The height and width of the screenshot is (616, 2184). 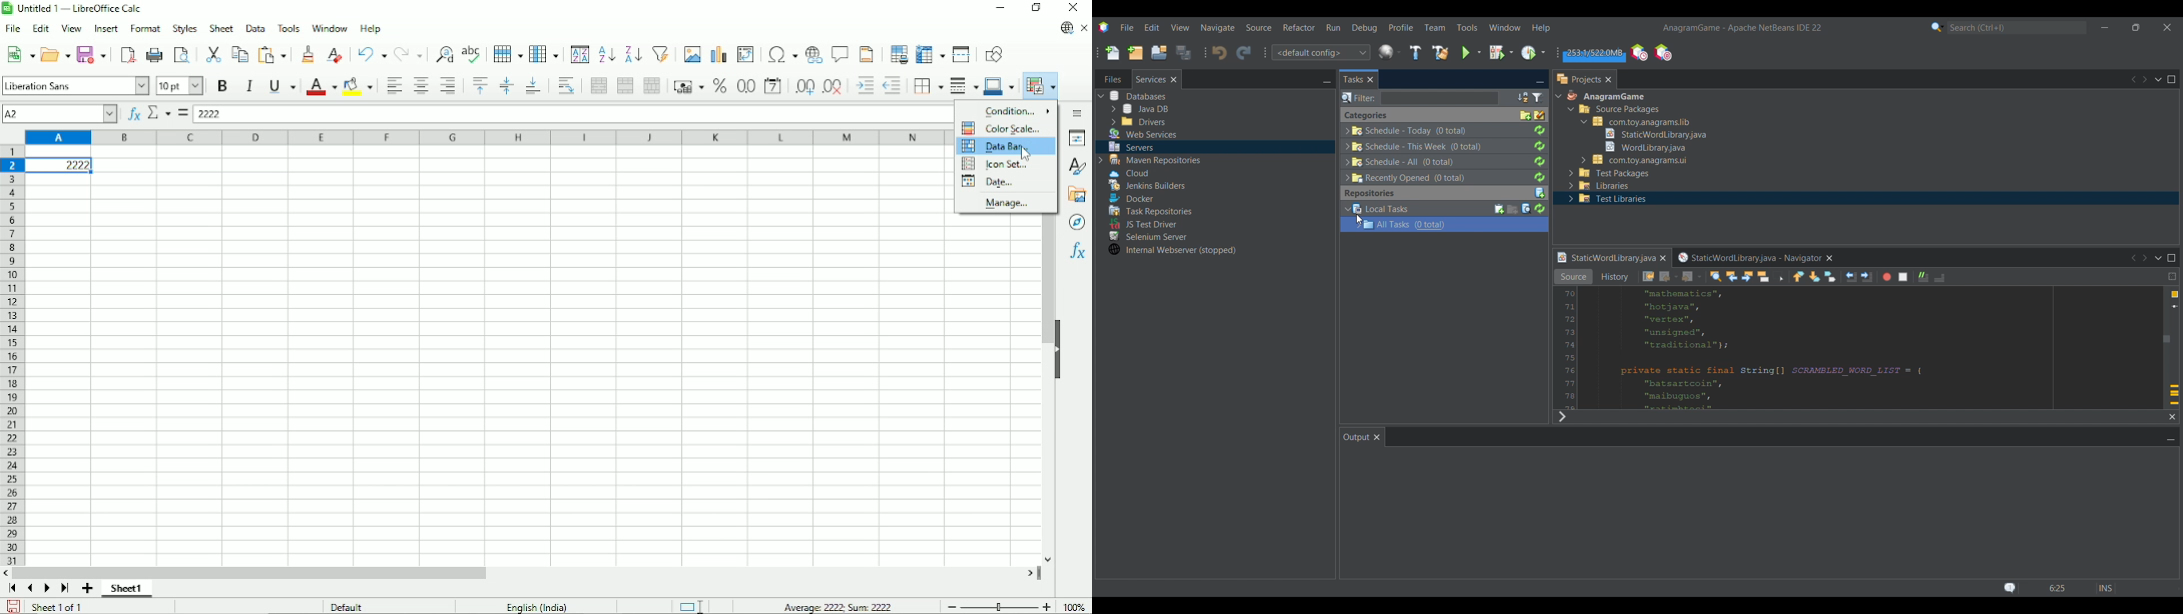 What do you see at coordinates (544, 53) in the screenshot?
I see `Column` at bounding box center [544, 53].